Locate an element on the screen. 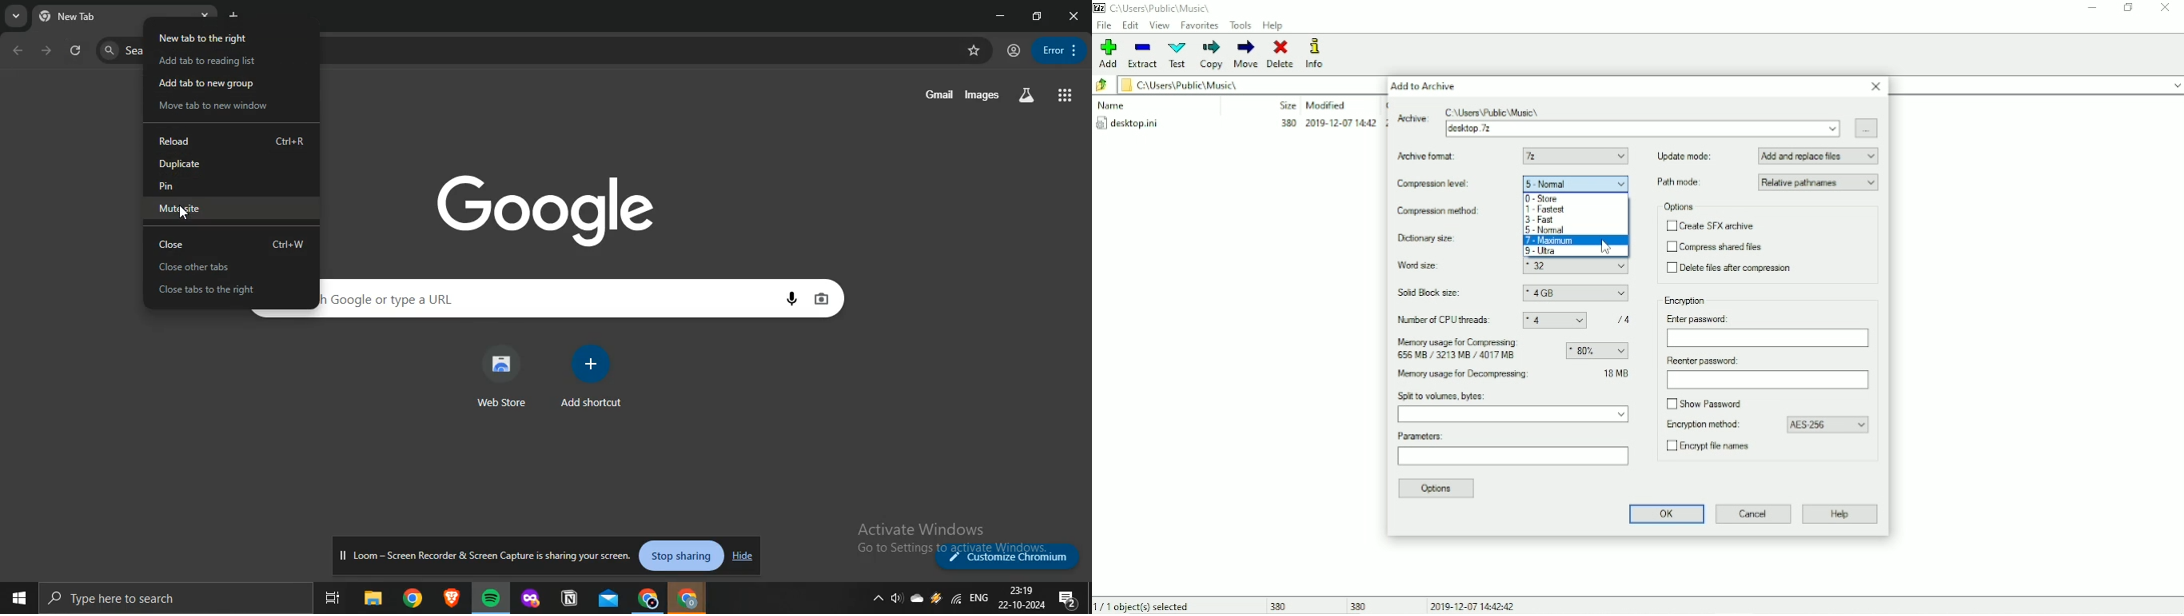  Restore down is located at coordinates (2129, 7).